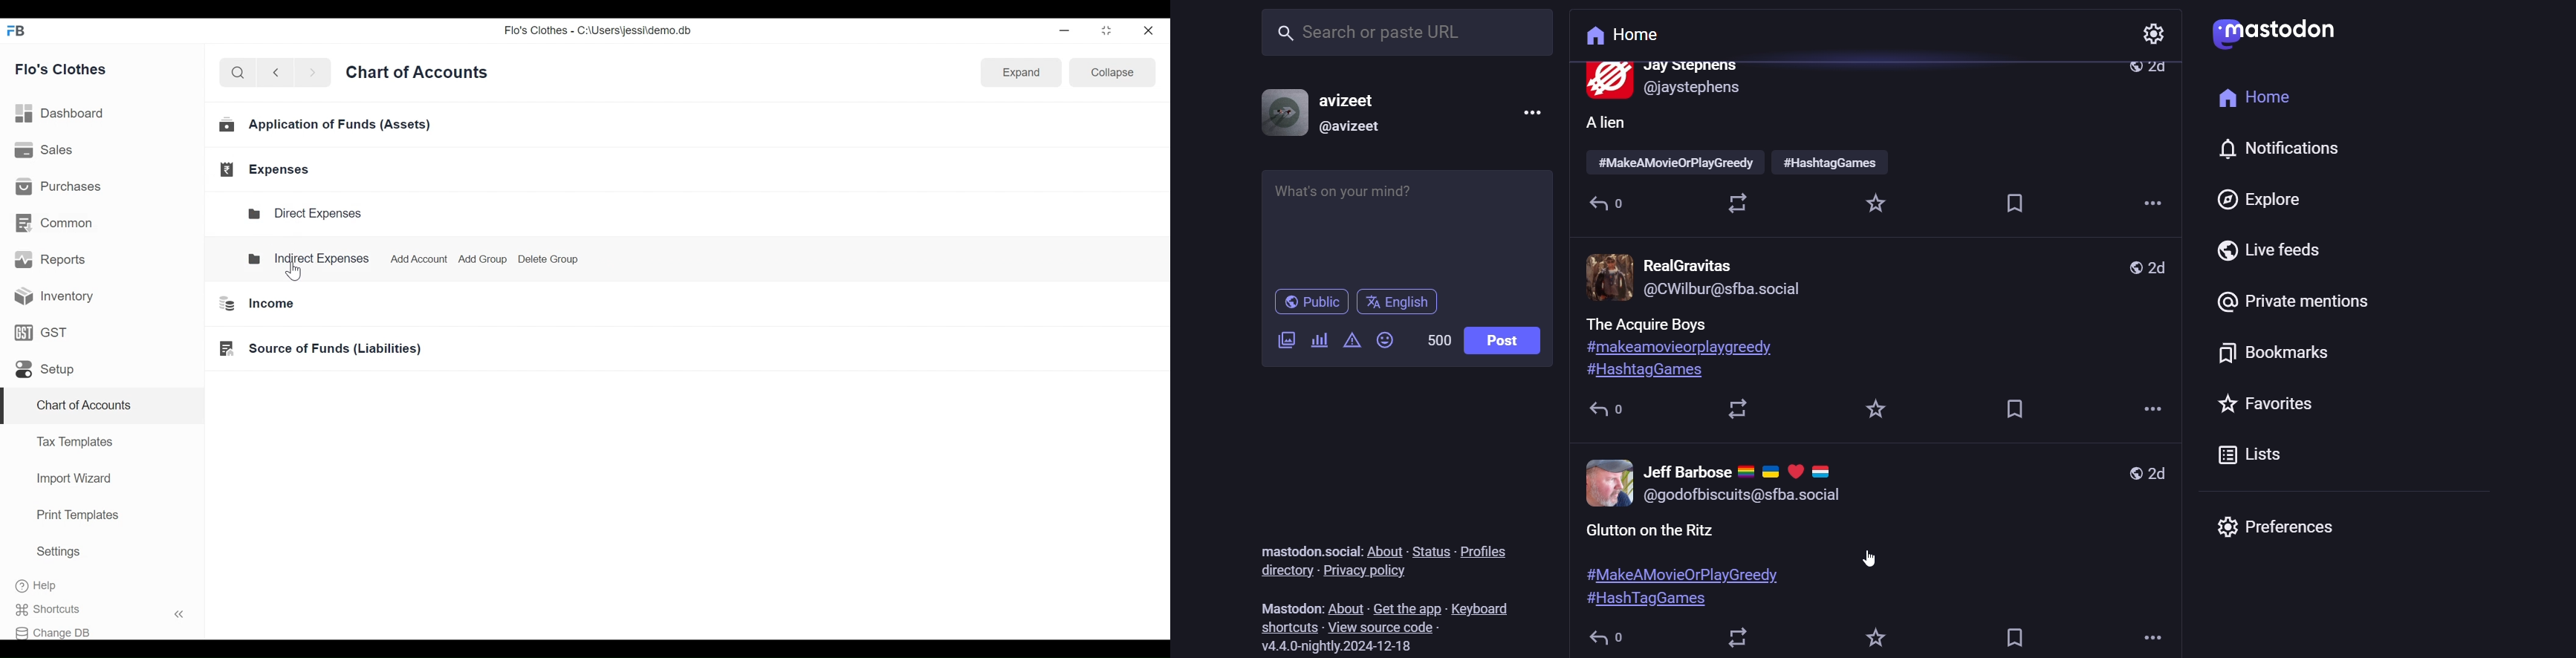  Describe the element at coordinates (1282, 109) in the screenshot. I see `profile picture` at that location.